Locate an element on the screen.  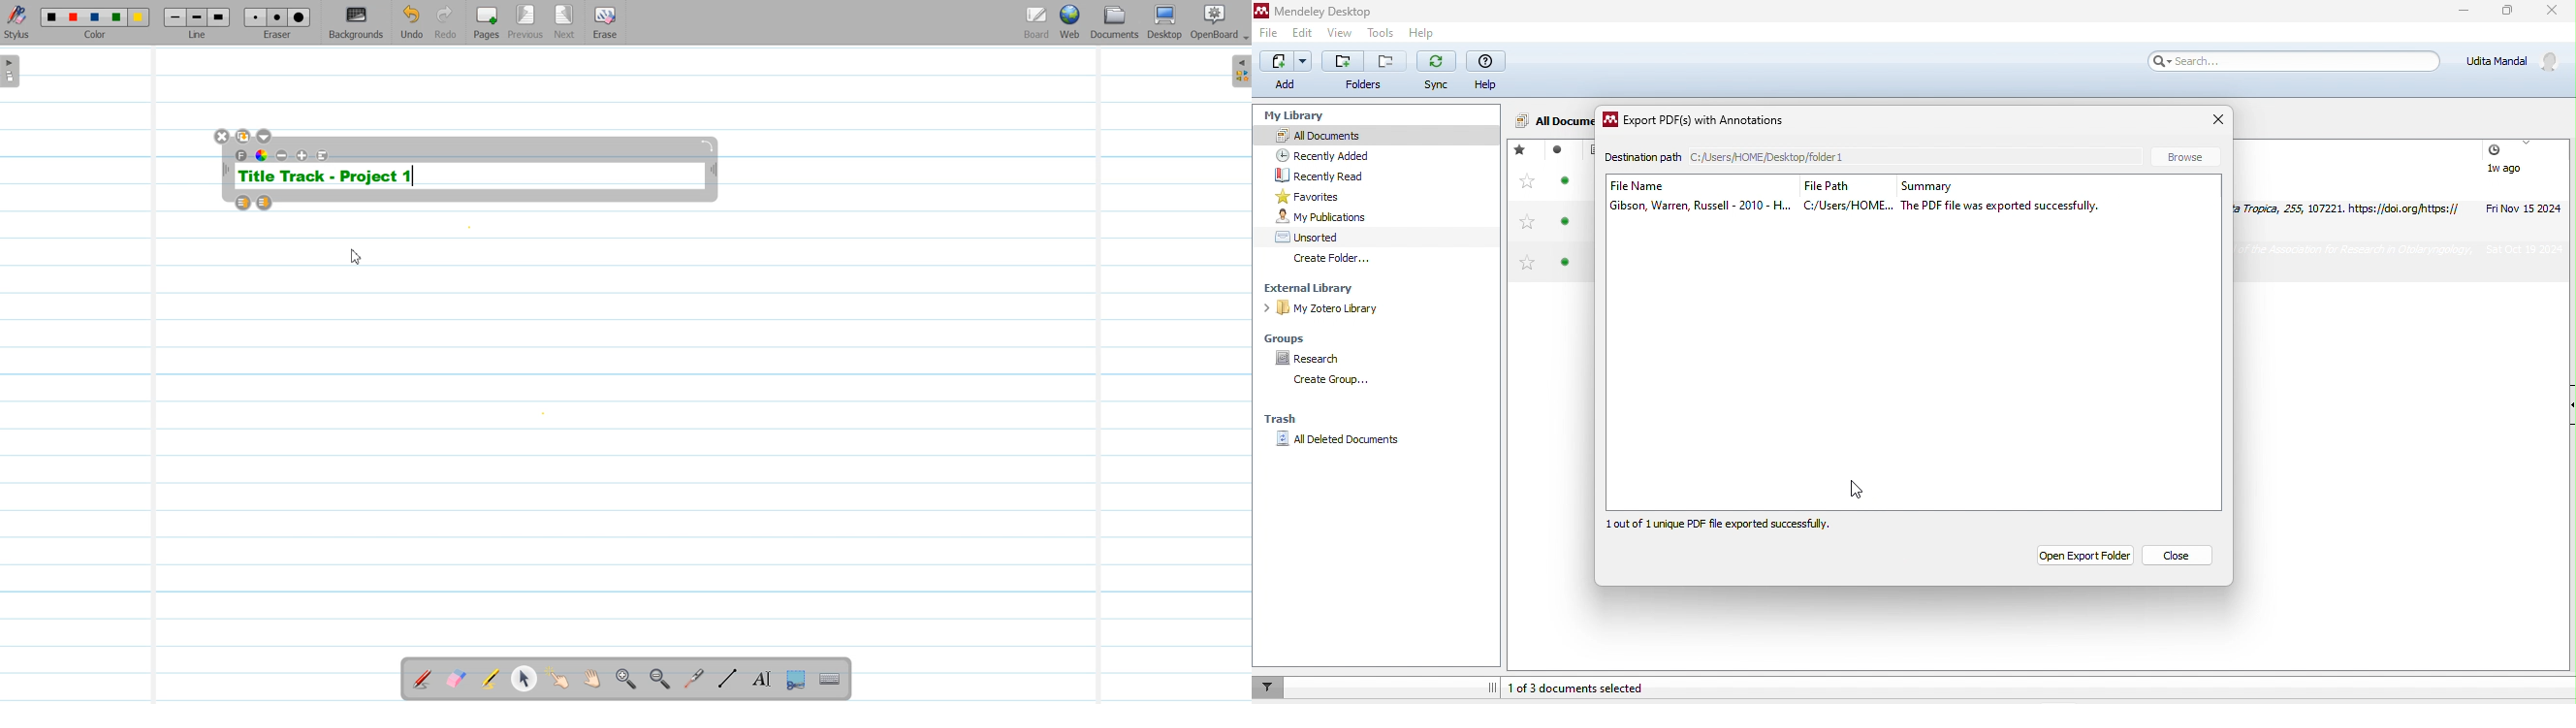
Rotate Text window is located at coordinates (708, 144).